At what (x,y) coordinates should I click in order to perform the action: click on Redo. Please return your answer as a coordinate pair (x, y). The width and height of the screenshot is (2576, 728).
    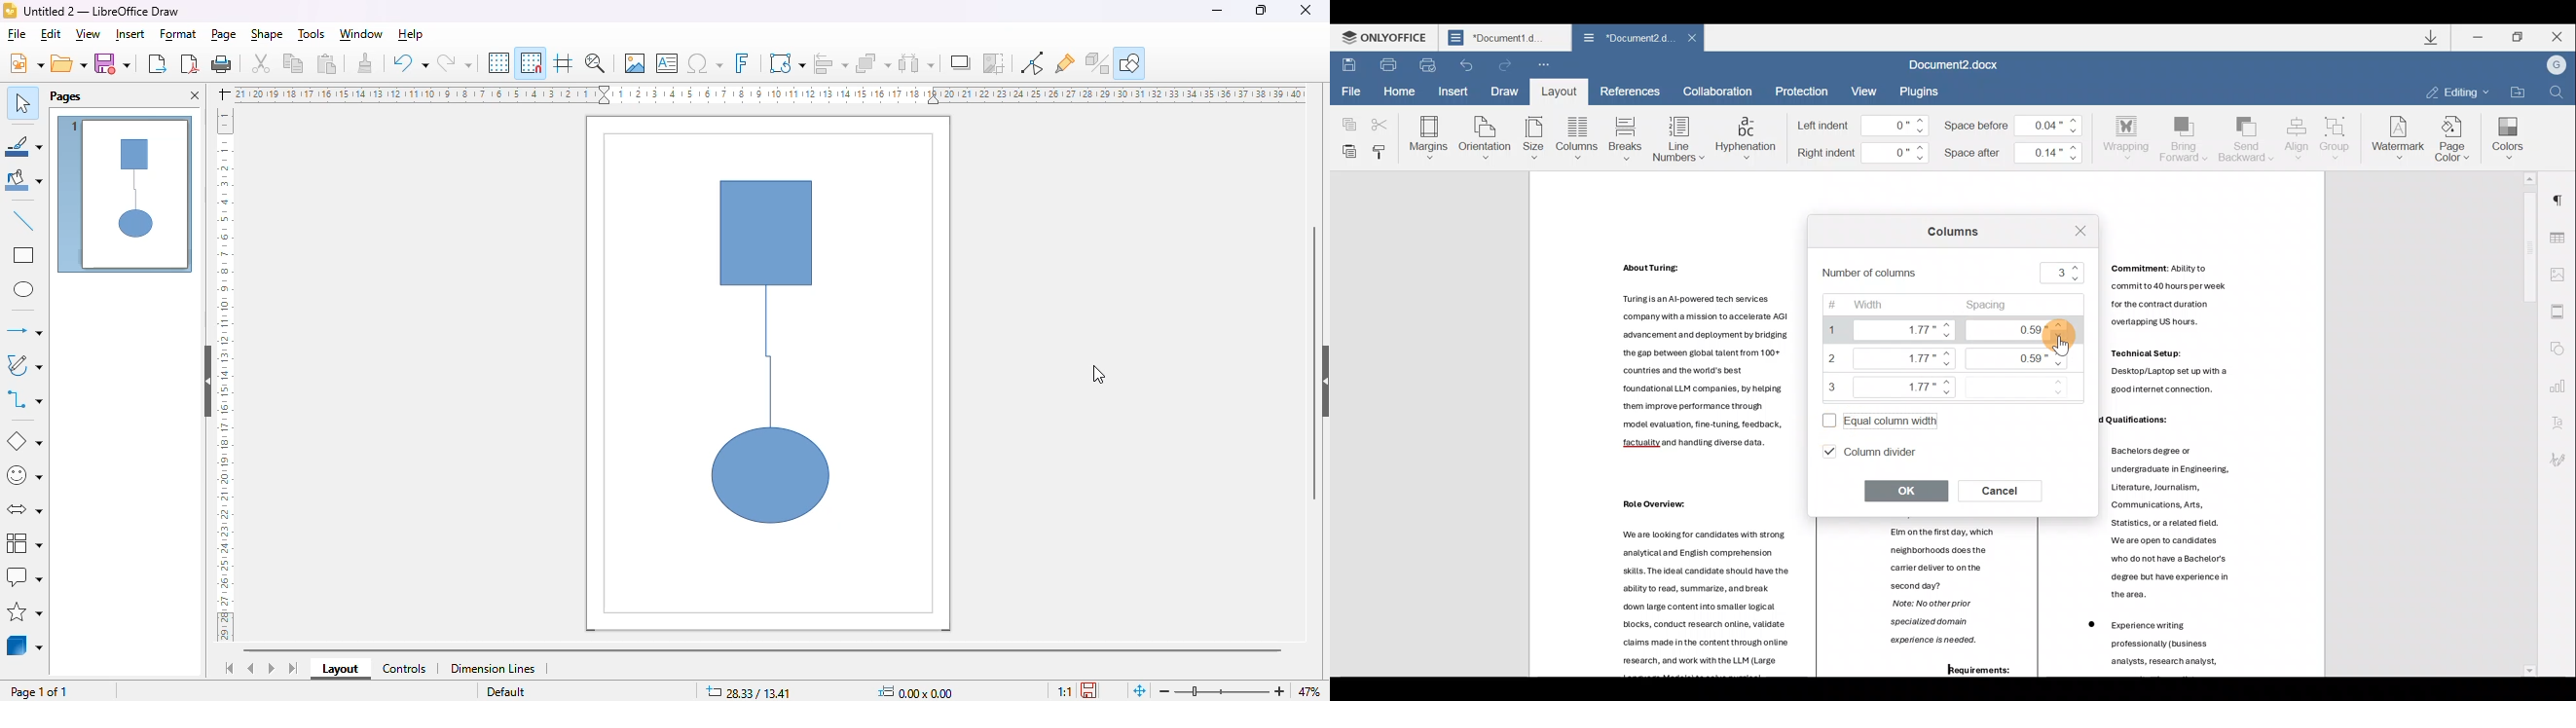
    Looking at the image, I should click on (1506, 66).